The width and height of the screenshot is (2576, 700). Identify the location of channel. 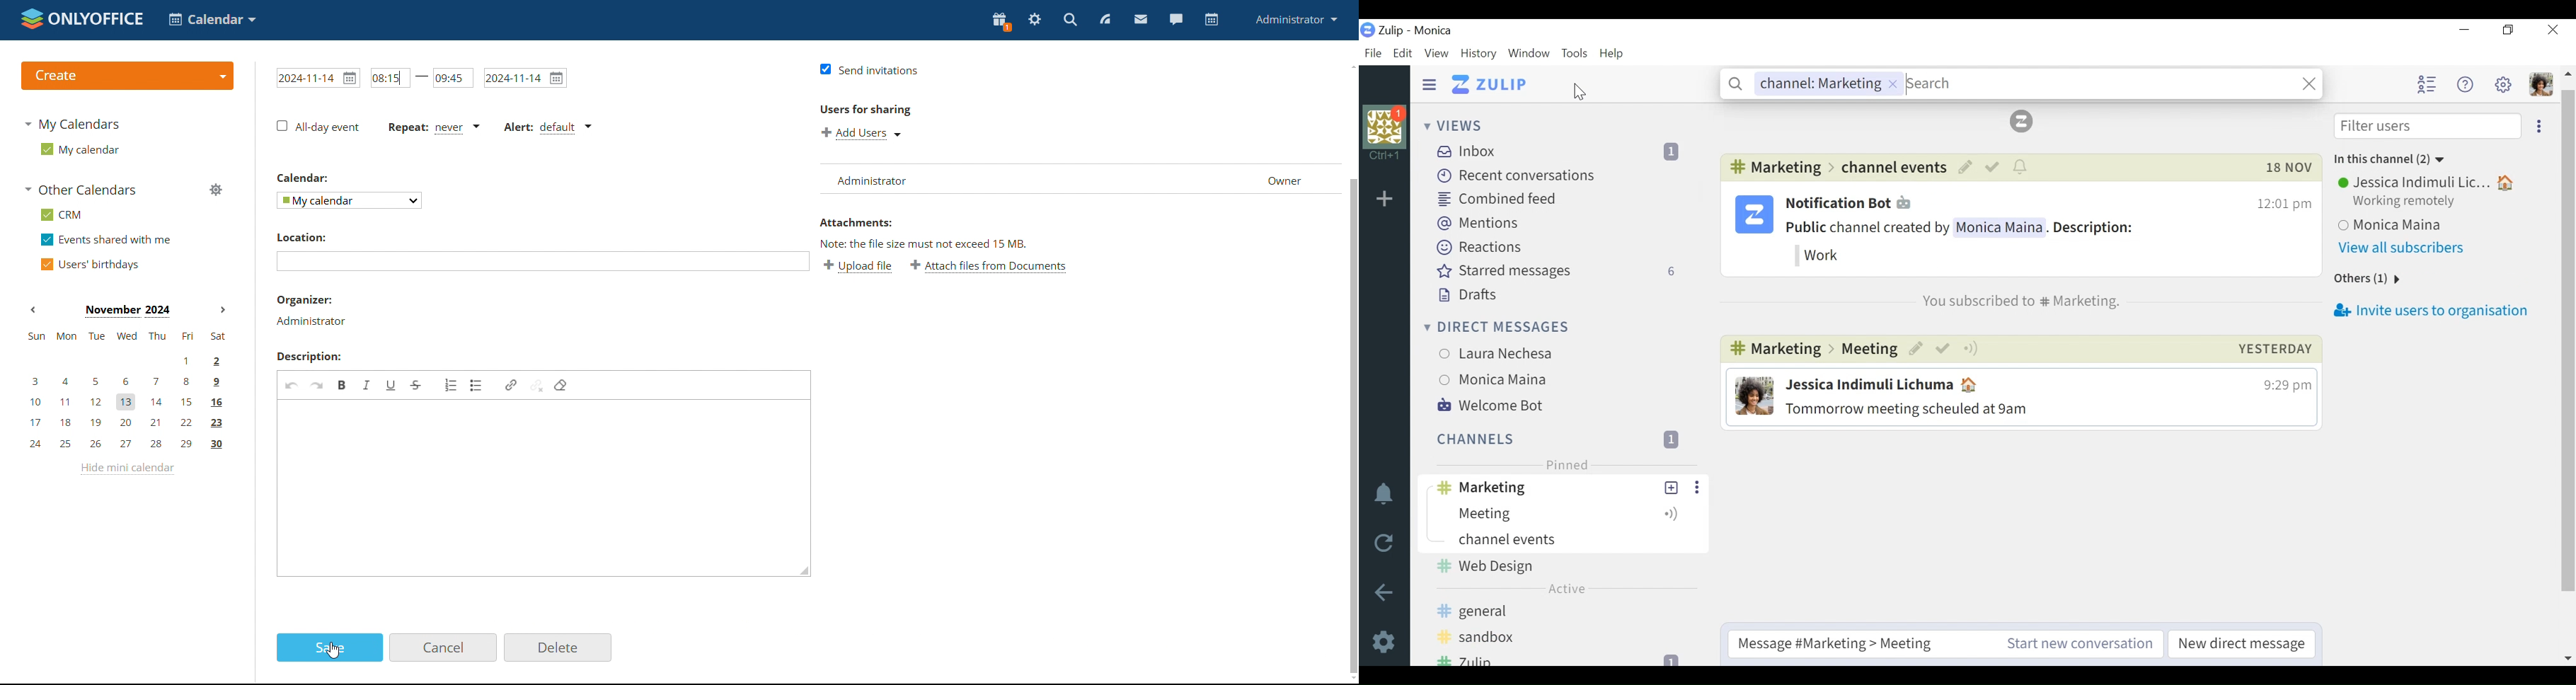
(1568, 612).